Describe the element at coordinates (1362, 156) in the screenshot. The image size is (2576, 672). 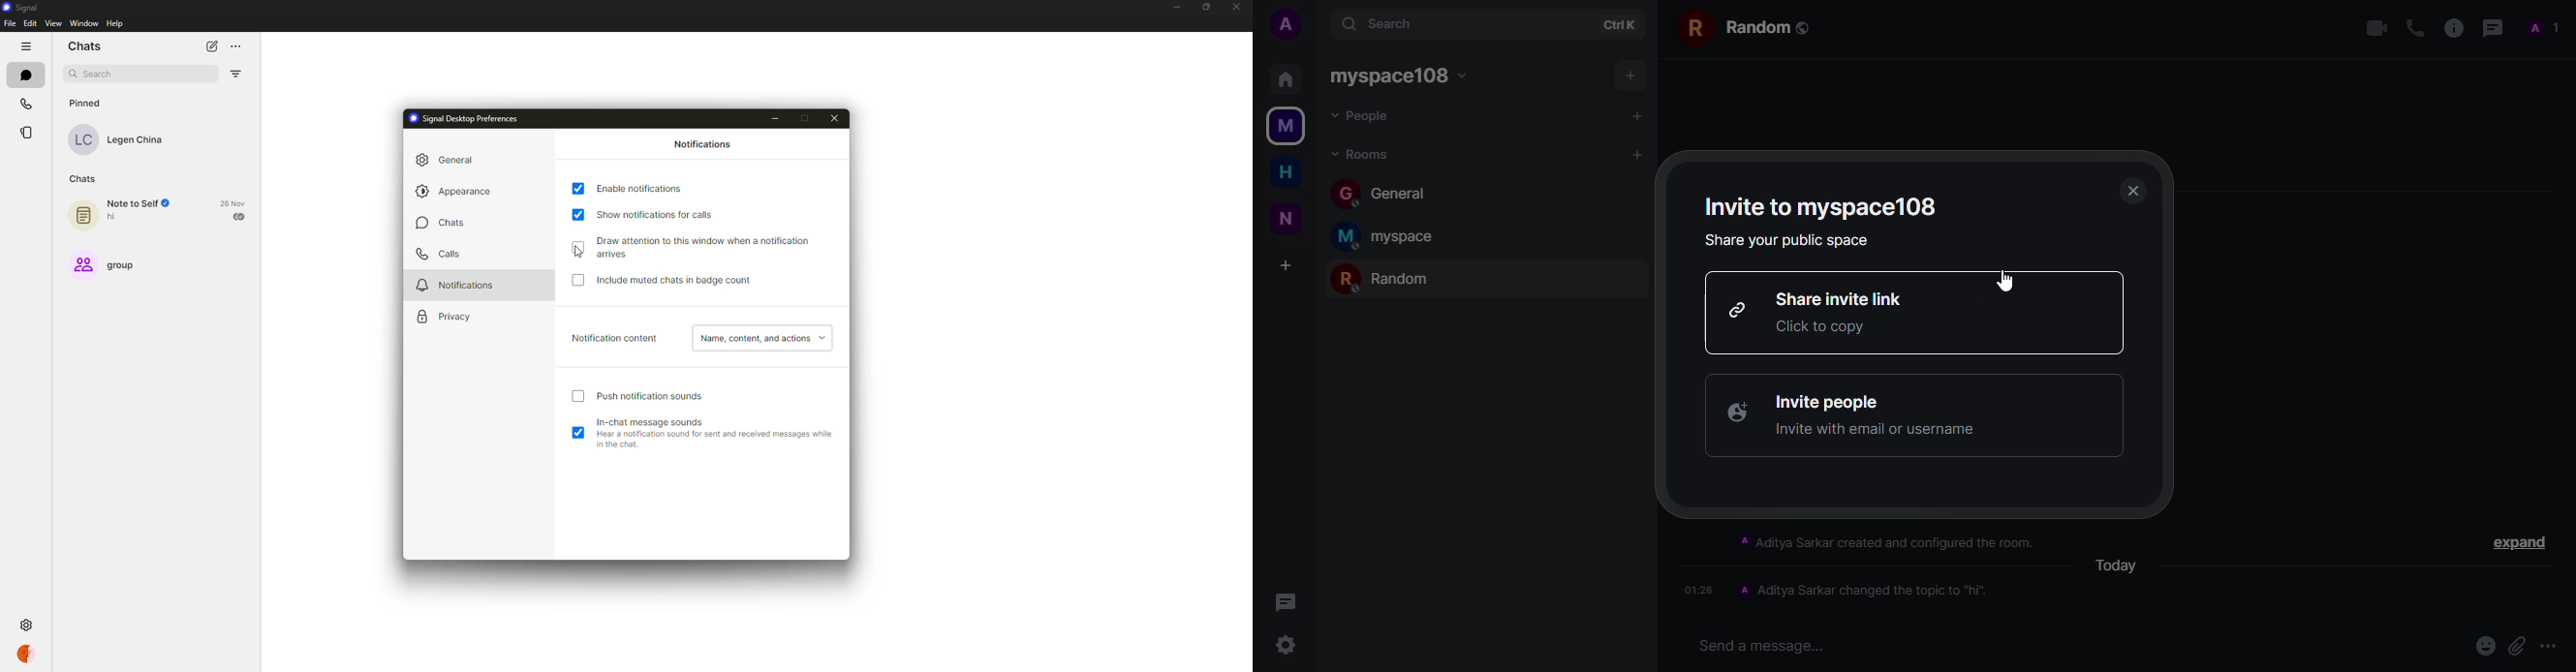
I see `rooms` at that location.